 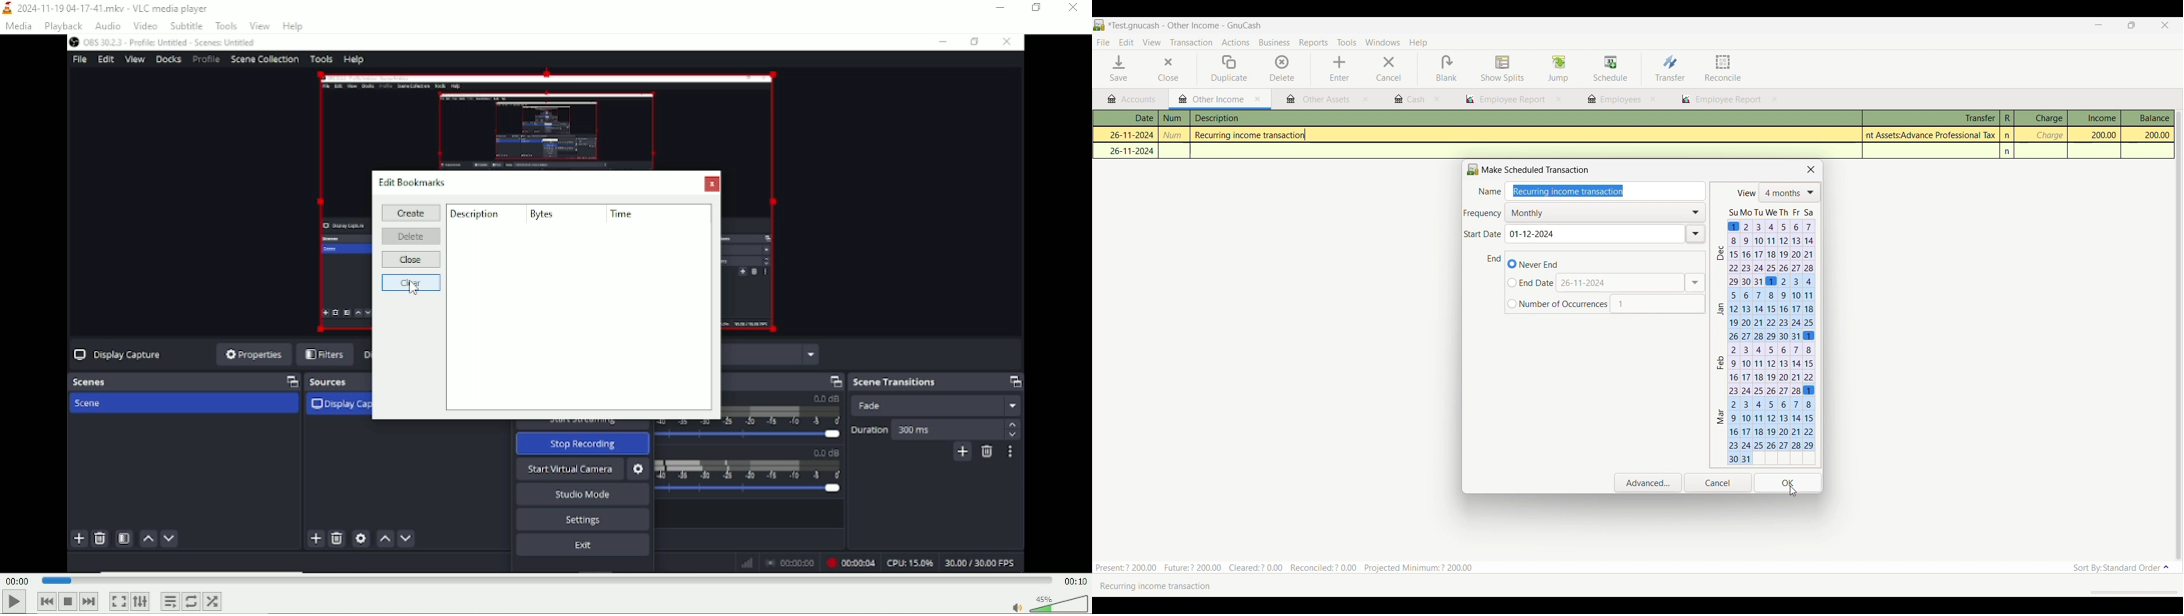 What do you see at coordinates (226, 26) in the screenshot?
I see `Tools` at bounding box center [226, 26].